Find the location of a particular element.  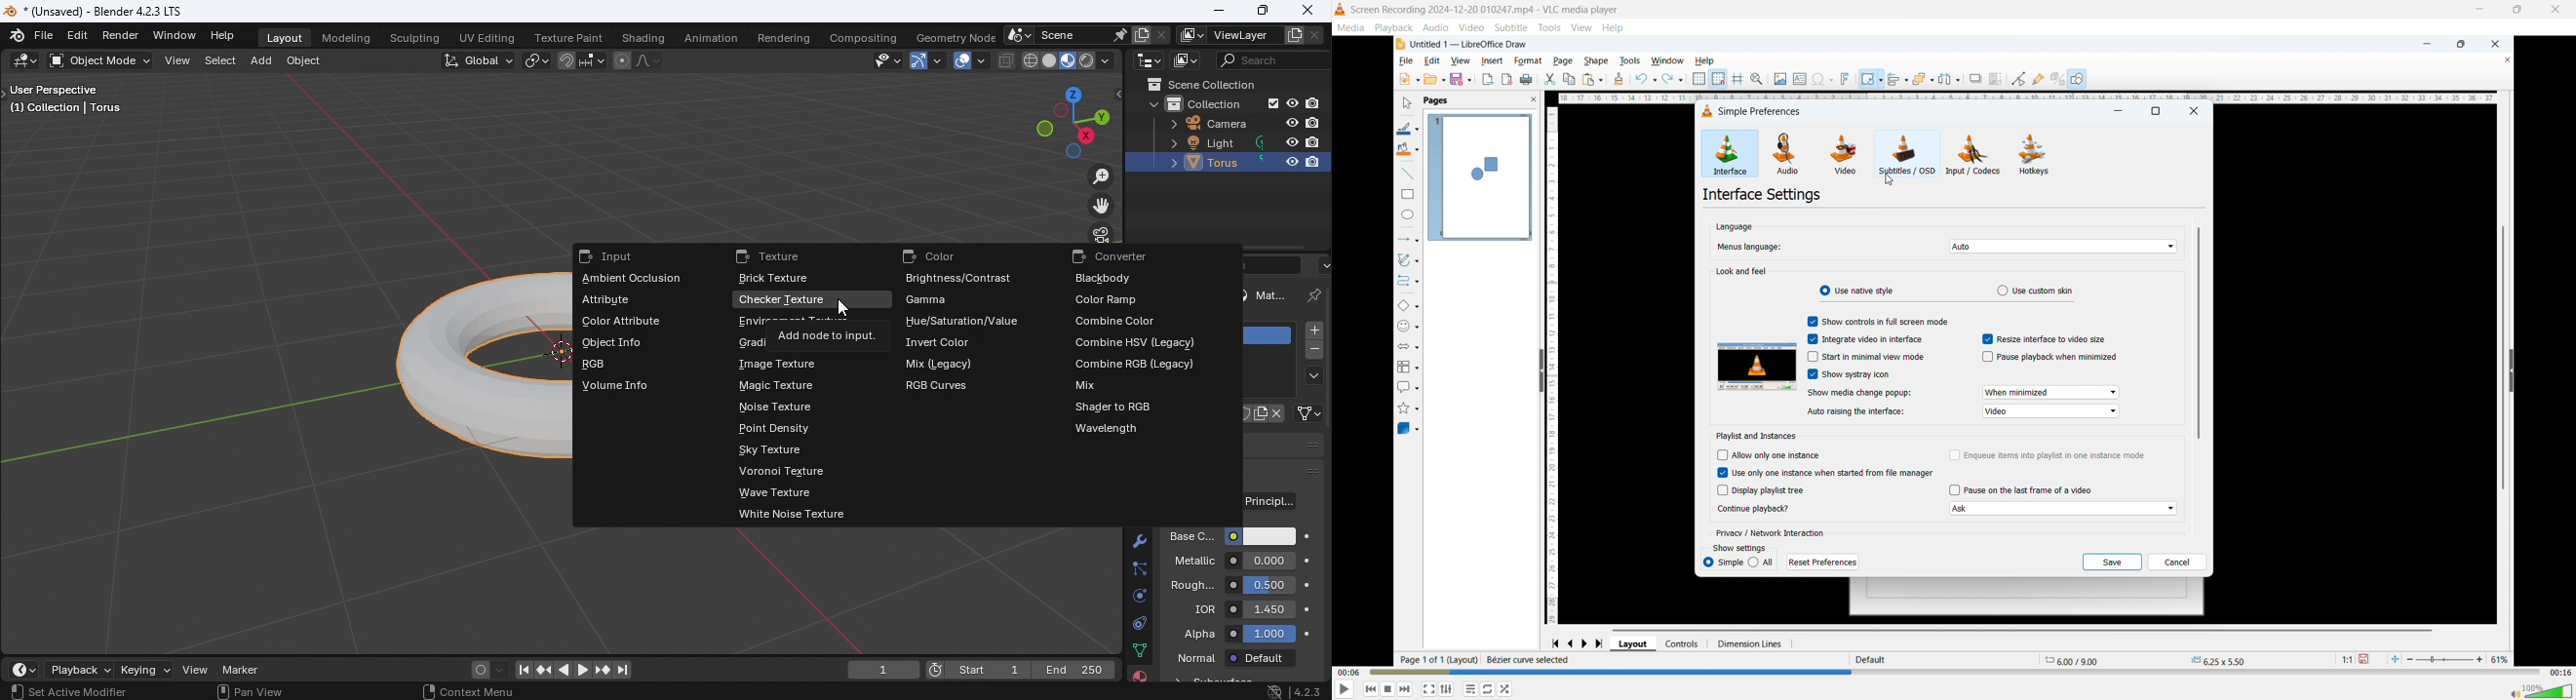

Animate property is located at coordinates (1309, 633).